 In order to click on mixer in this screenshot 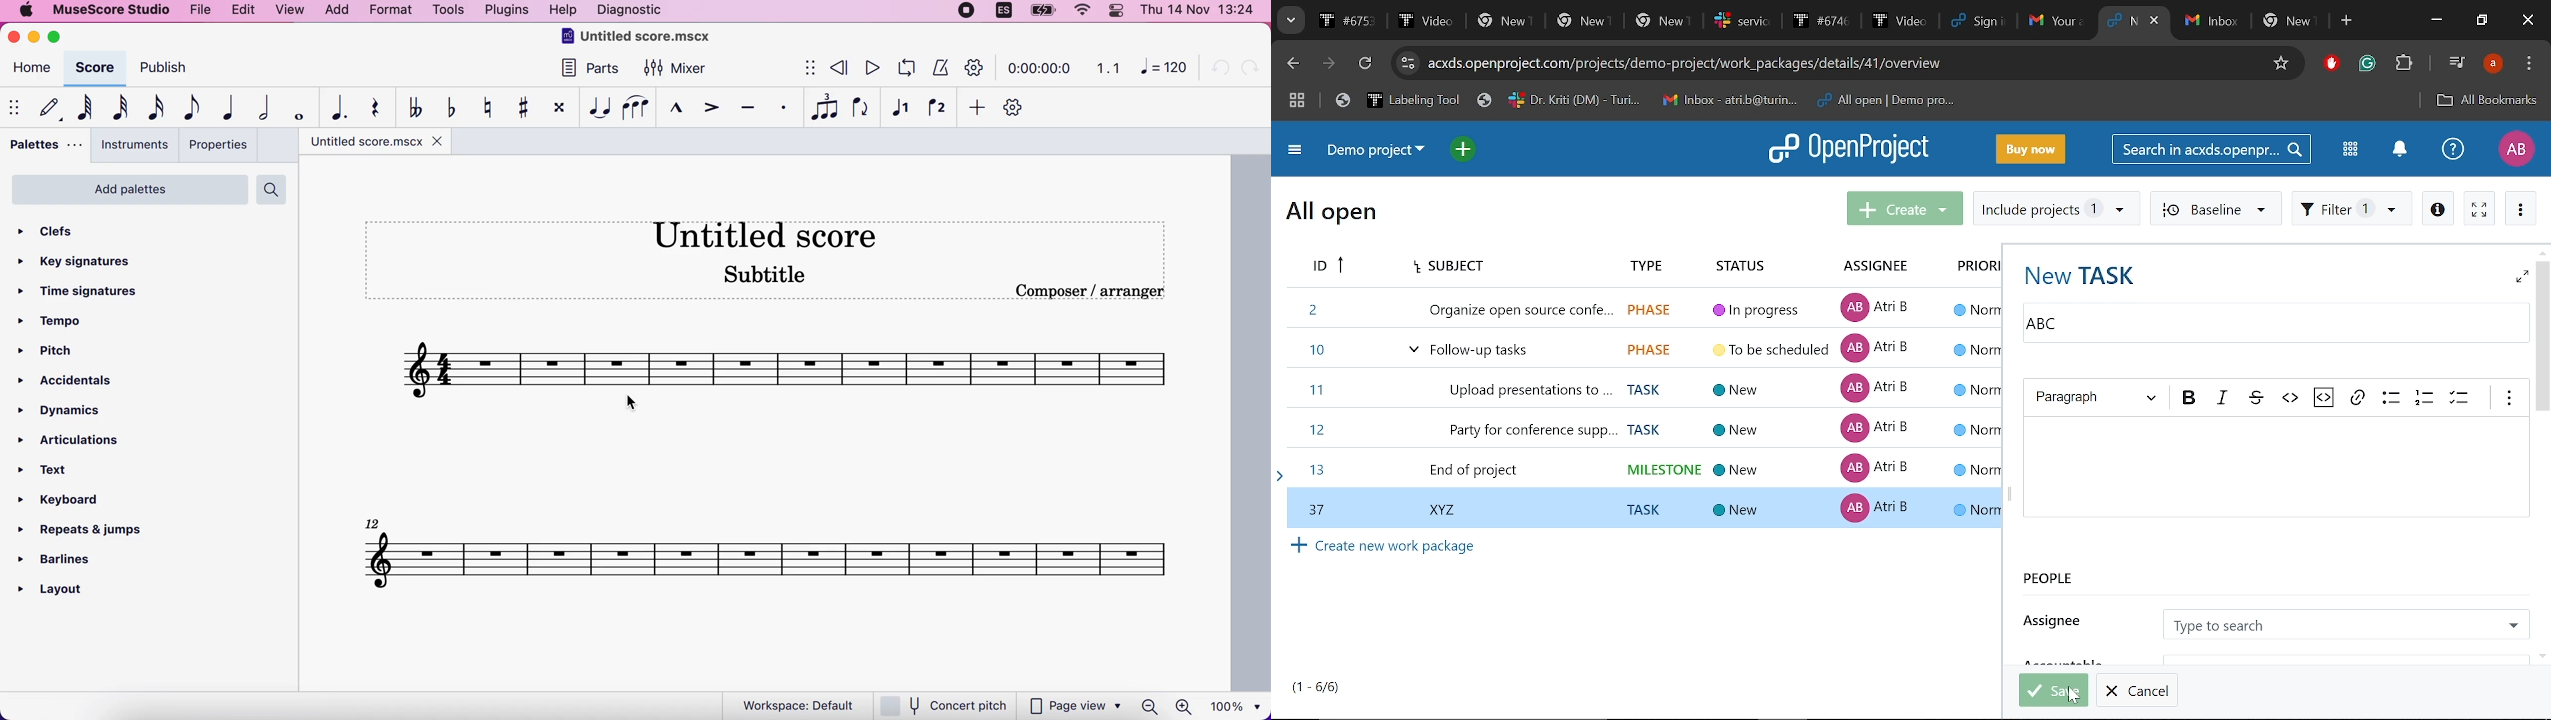, I will do `click(688, 69)`.